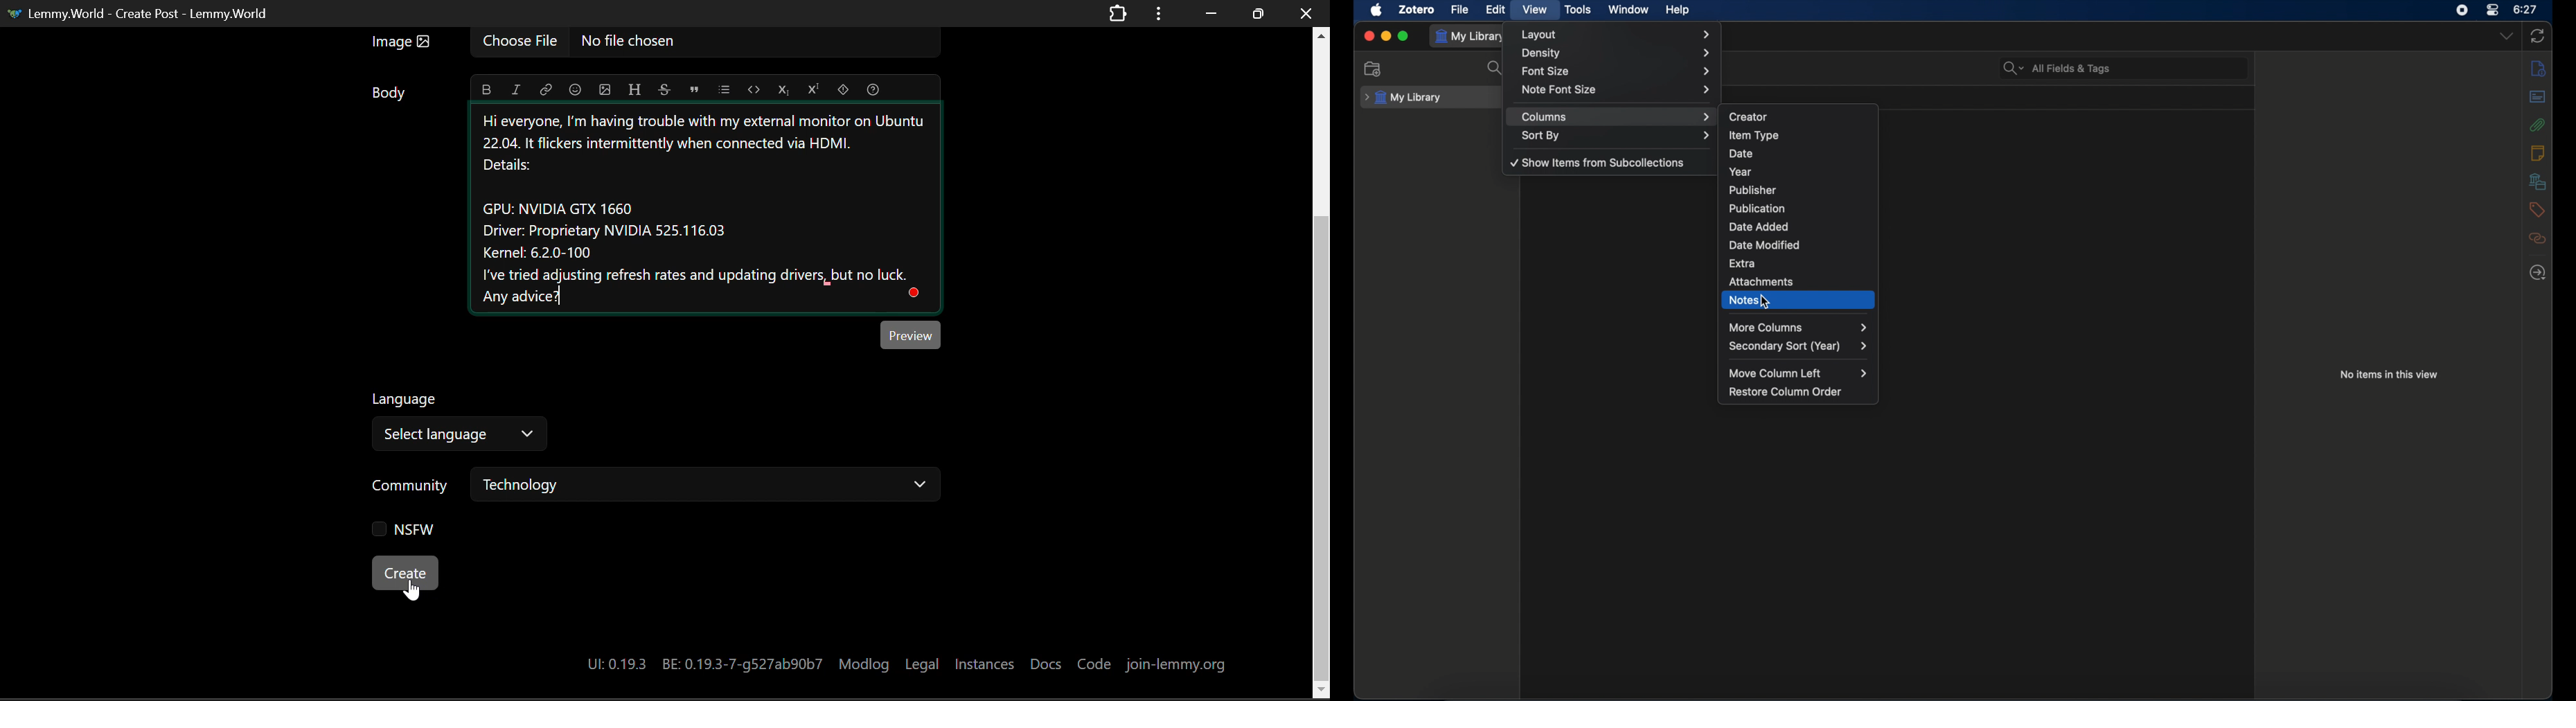 The height and width of the screenshot is (728, 2576). I want to click on sync, so click(2538, 36).